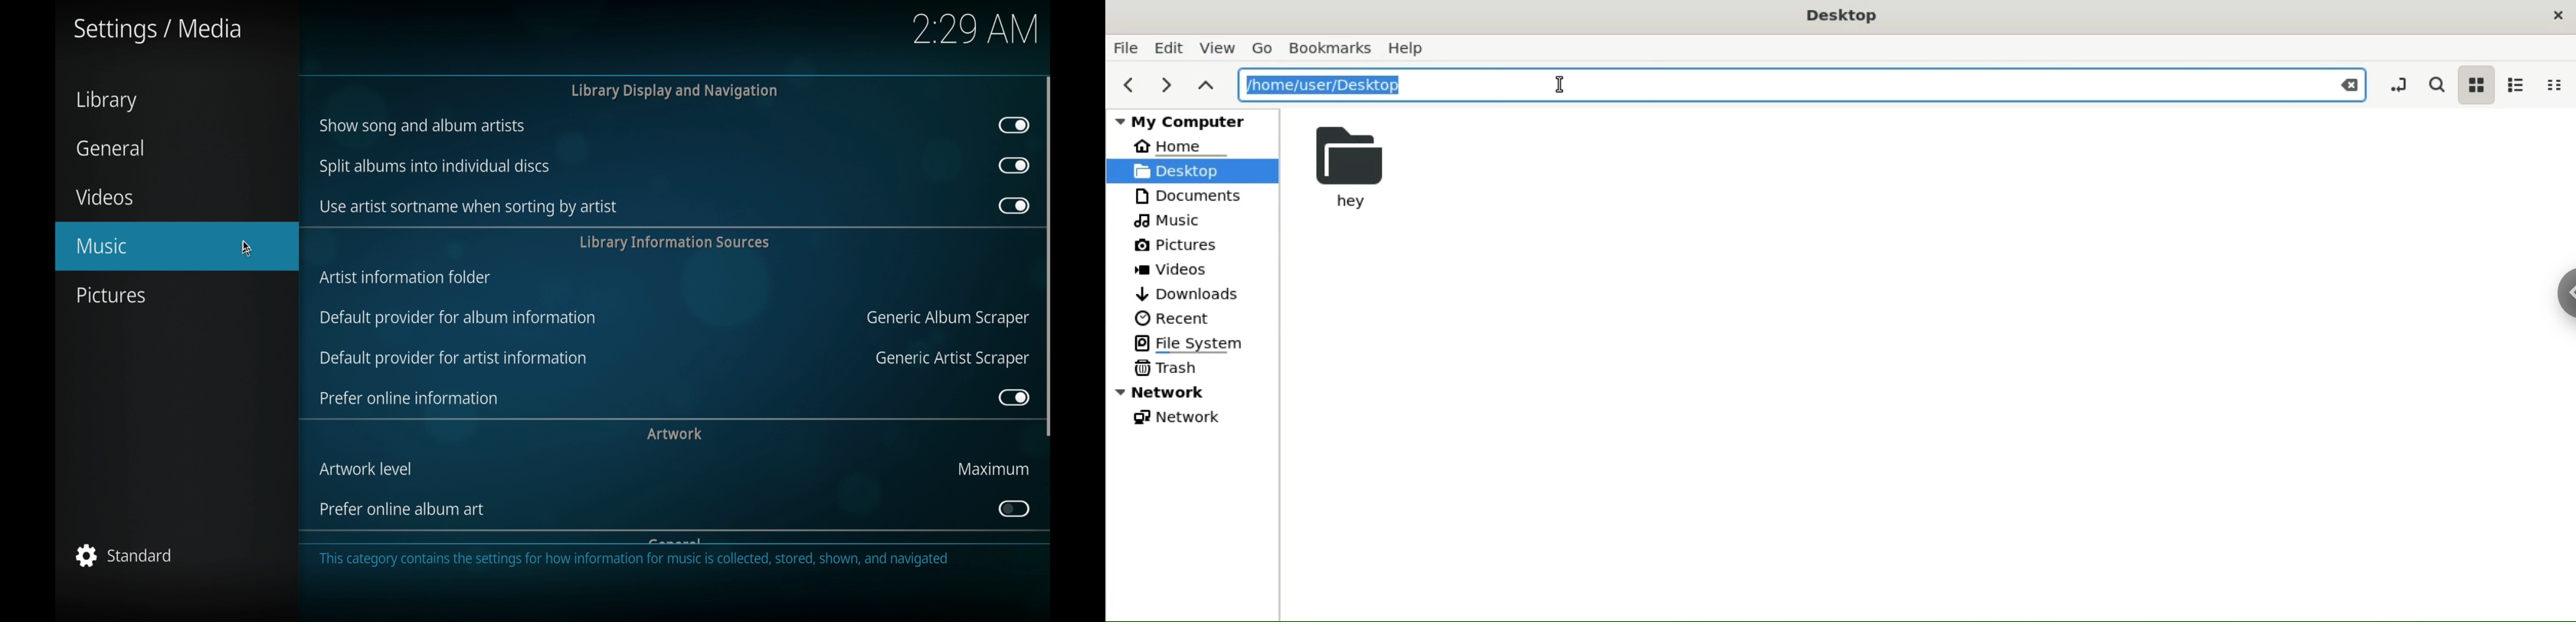  Describe the element at coordinates (466, 207) in the screenshot. I see `use artist sort name when sorting by artist` at that location.